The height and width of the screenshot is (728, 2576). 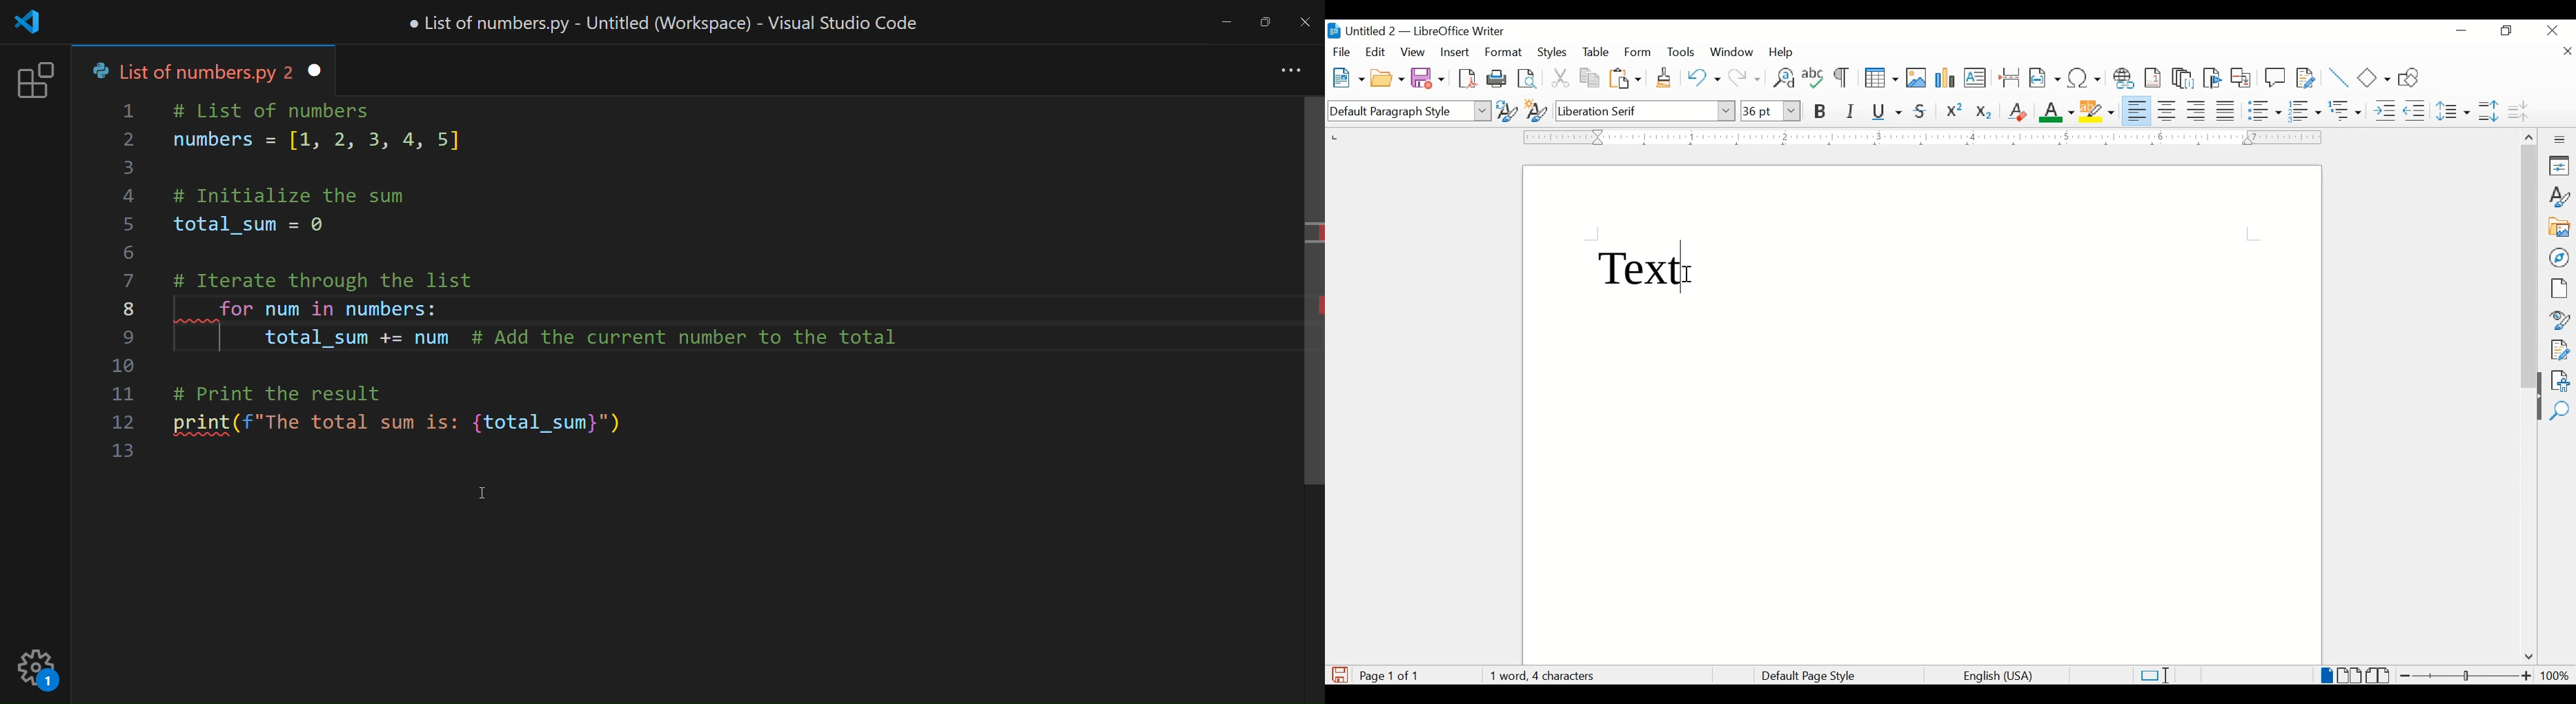 What do you see at coordinates (2124, 78) in the screenshot?
I see `insert hyperlink` at bounding box center [2124, 78].